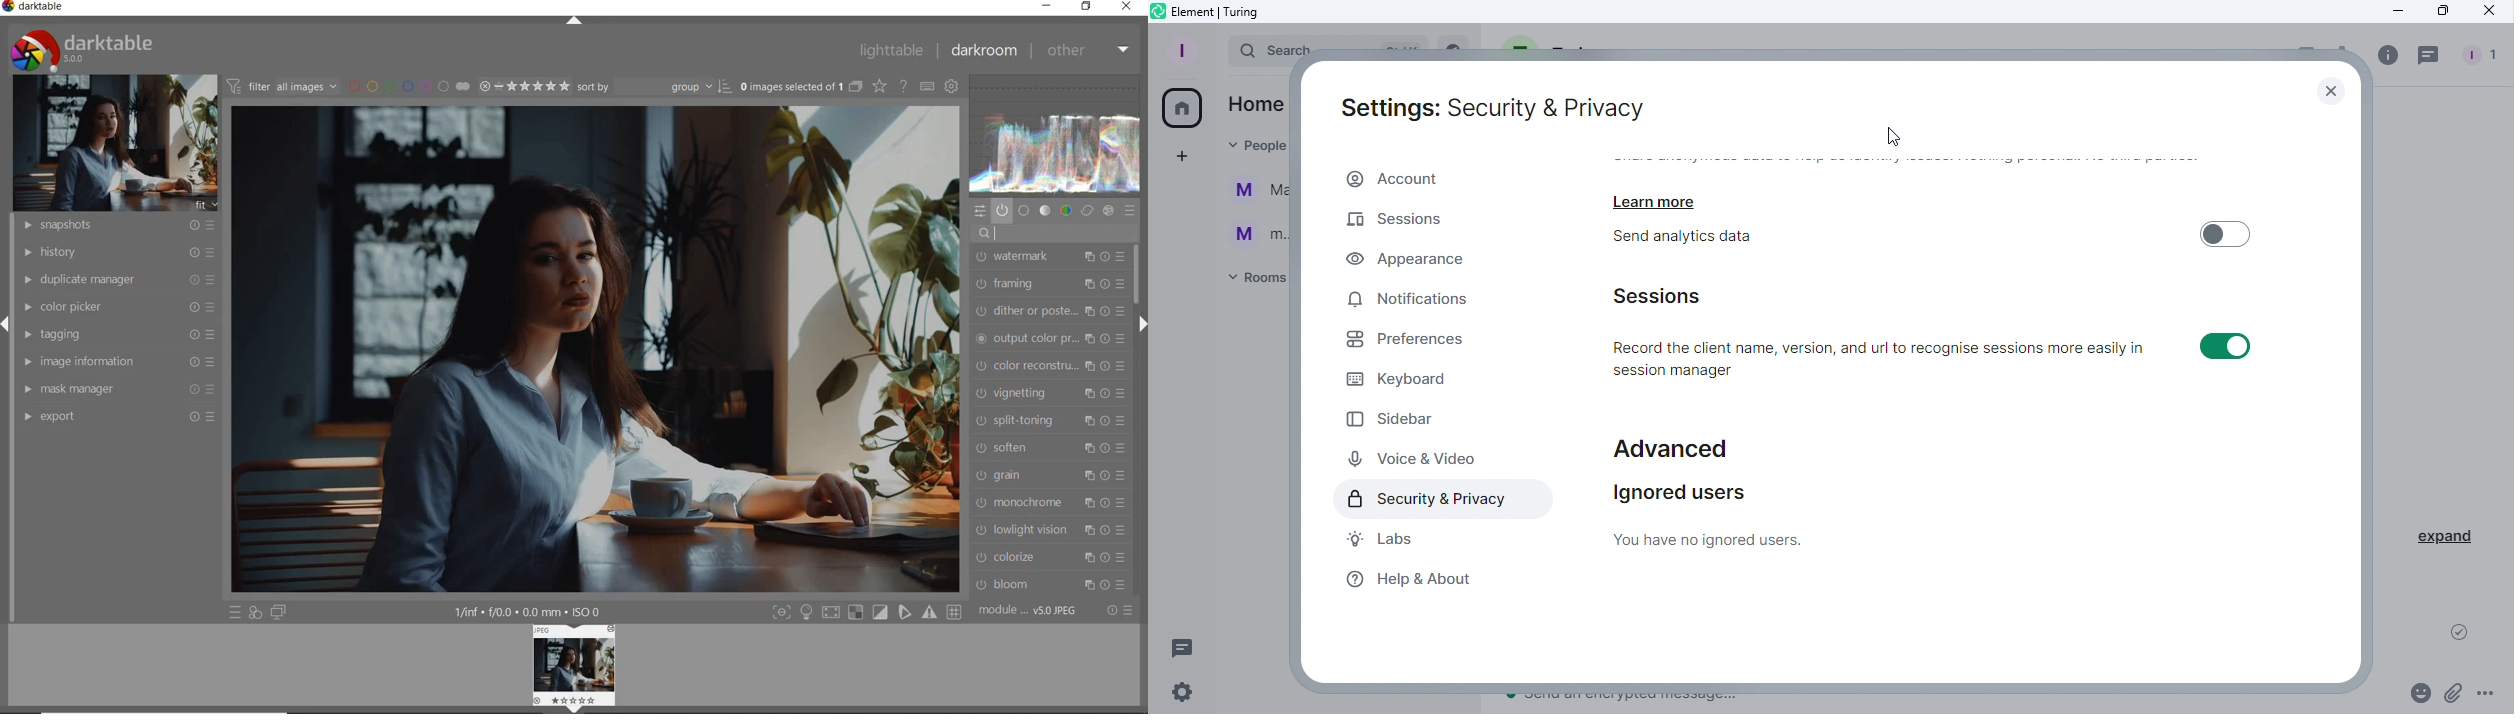 The height and width of the screenshot is (728, 2520). Describe the element at coordinates (1257, 52) in the screenshot. I see `Search` at that location.